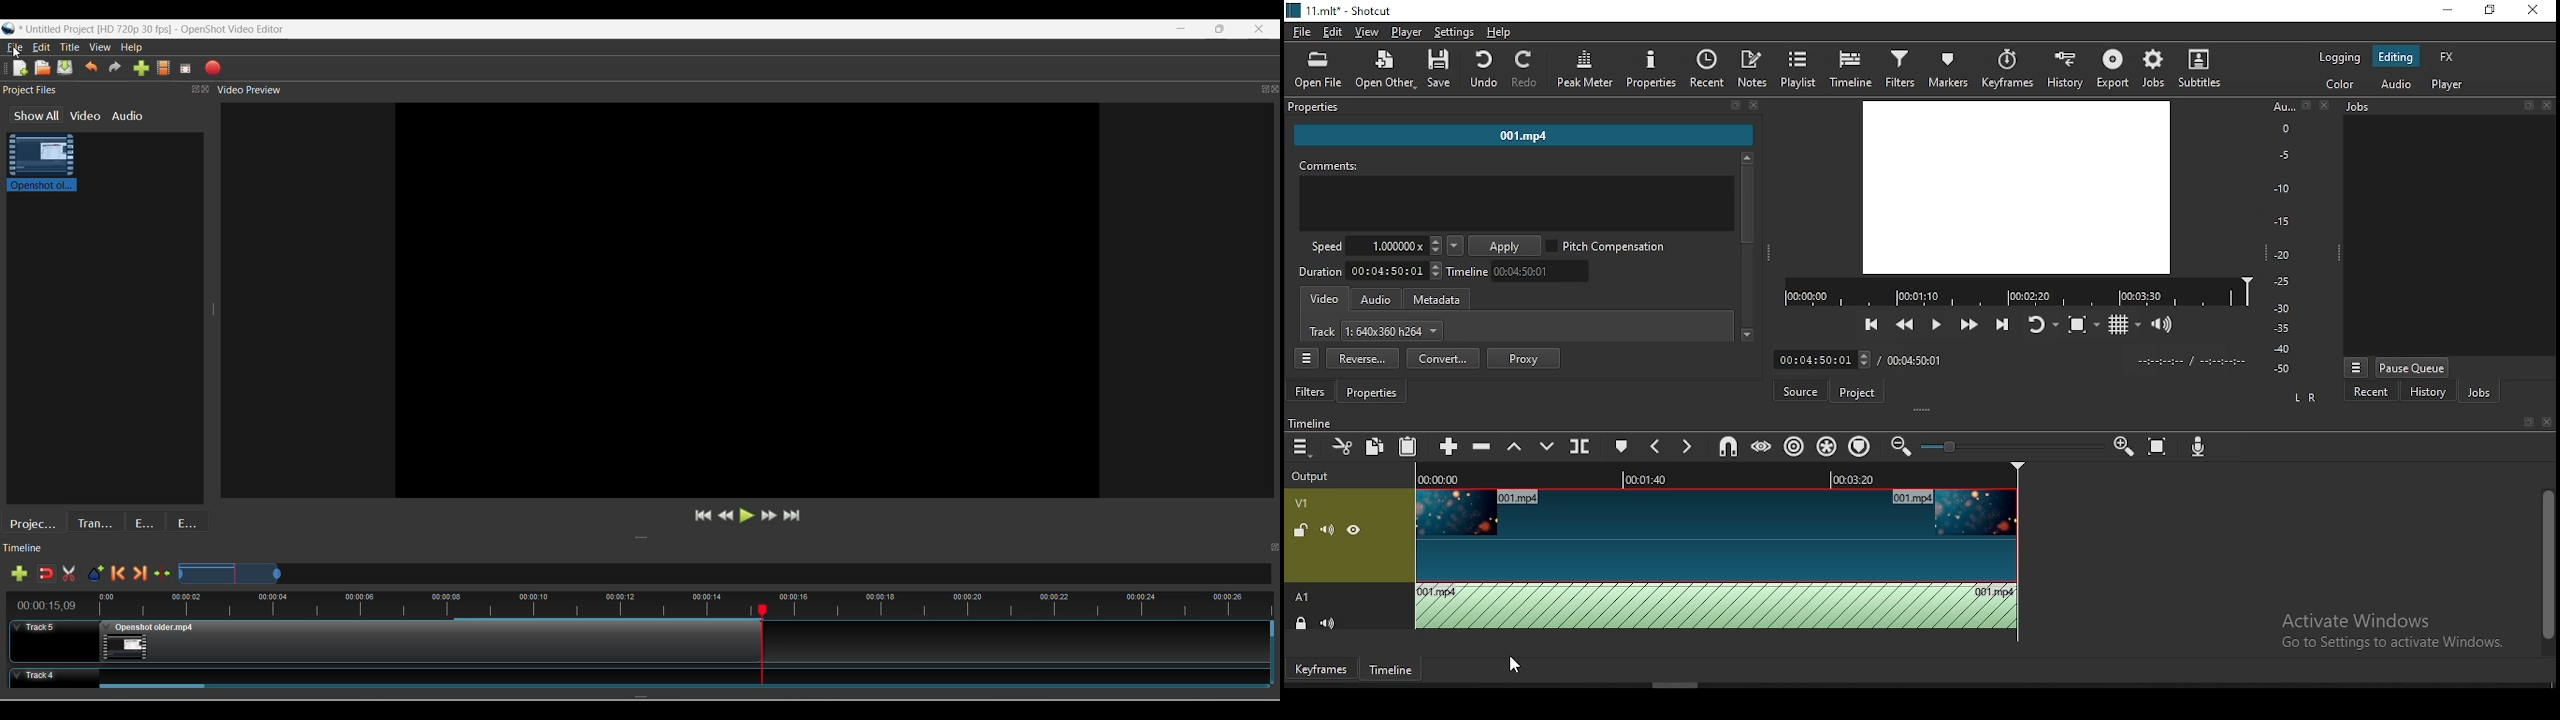 The height and width of the screenshot is (728, 2576). I want to click on undo, so click(1485, 70).